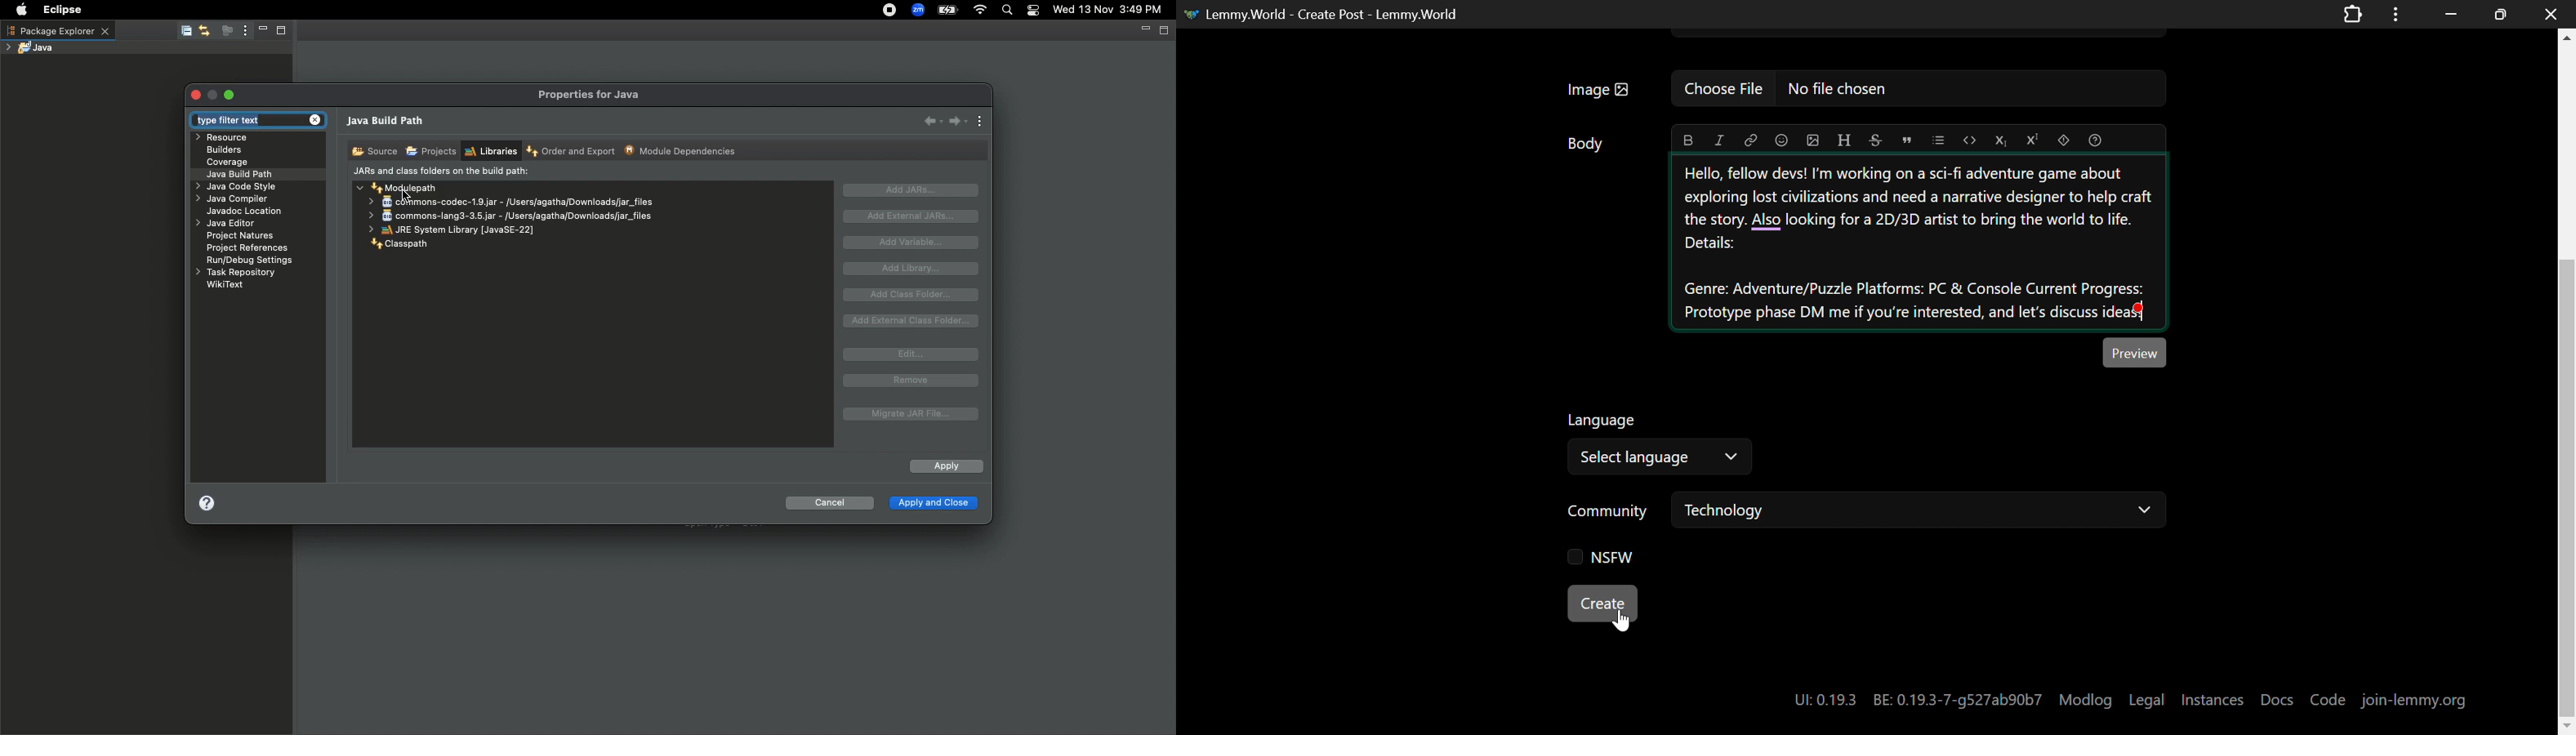 Image resolution: width=2576 pixels, height=756 pixels. What do you see at coordinates (1587, 144) in the screenshot?
I see `Body` at bounding box center [1587, 144].